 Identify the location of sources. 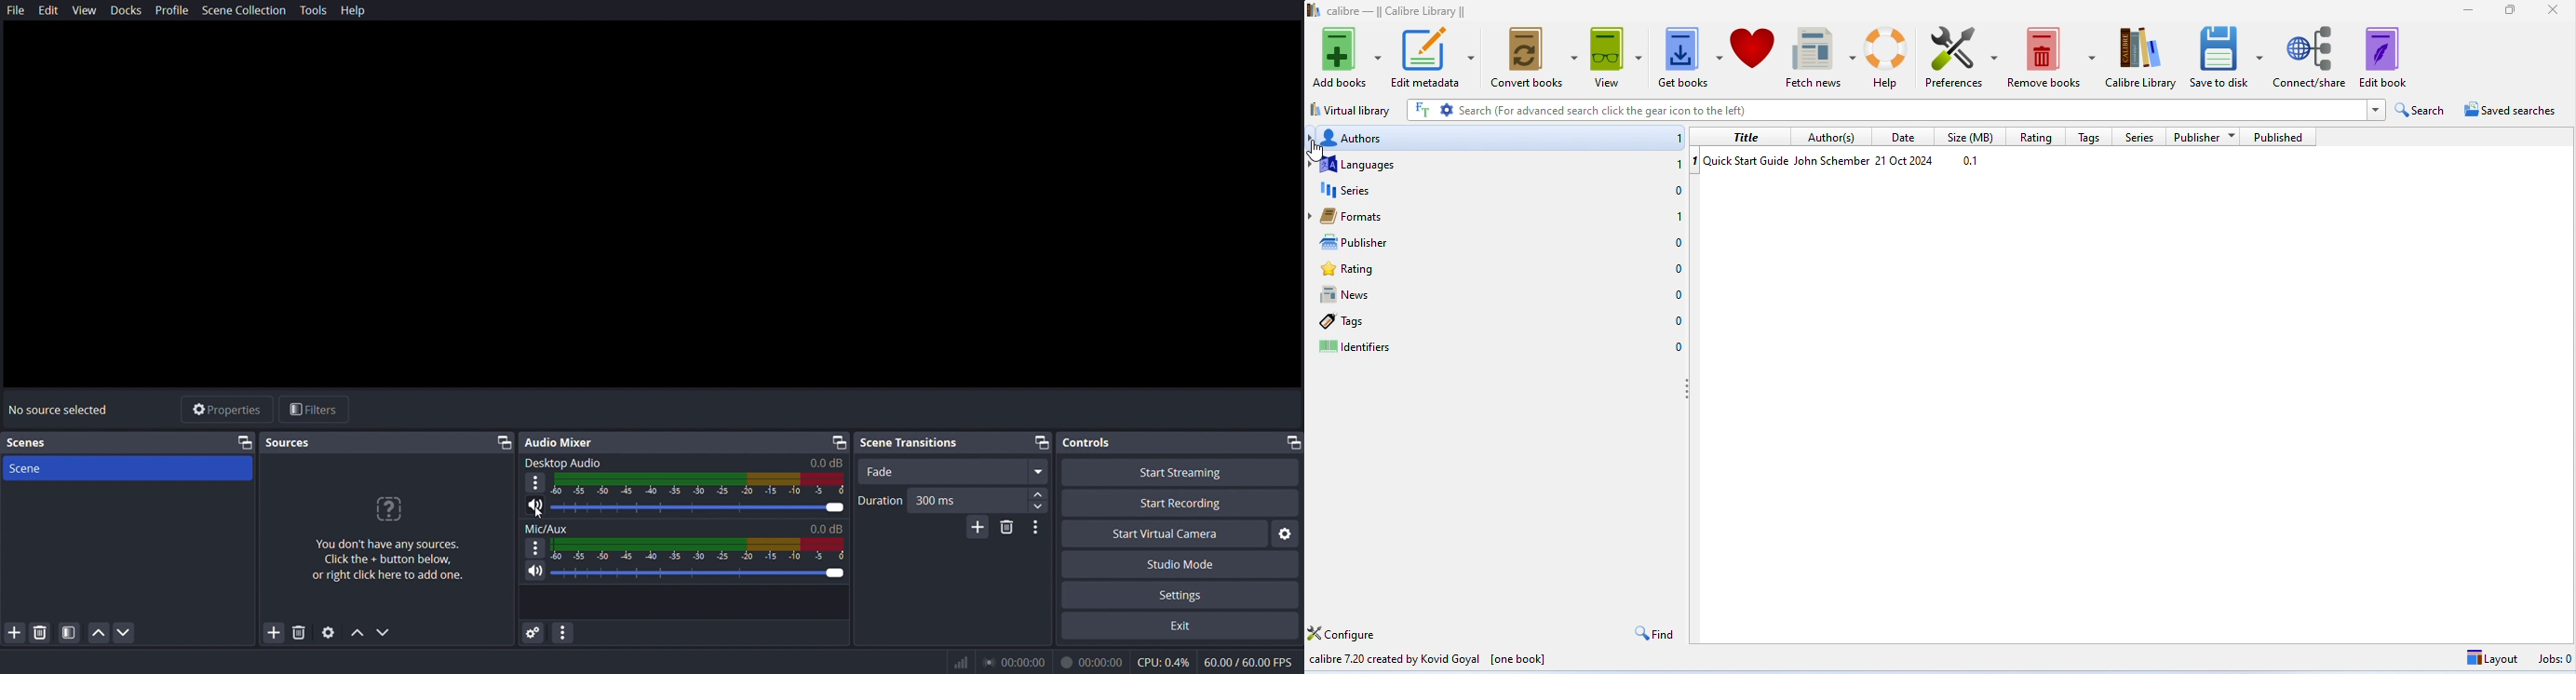
(293, 444).